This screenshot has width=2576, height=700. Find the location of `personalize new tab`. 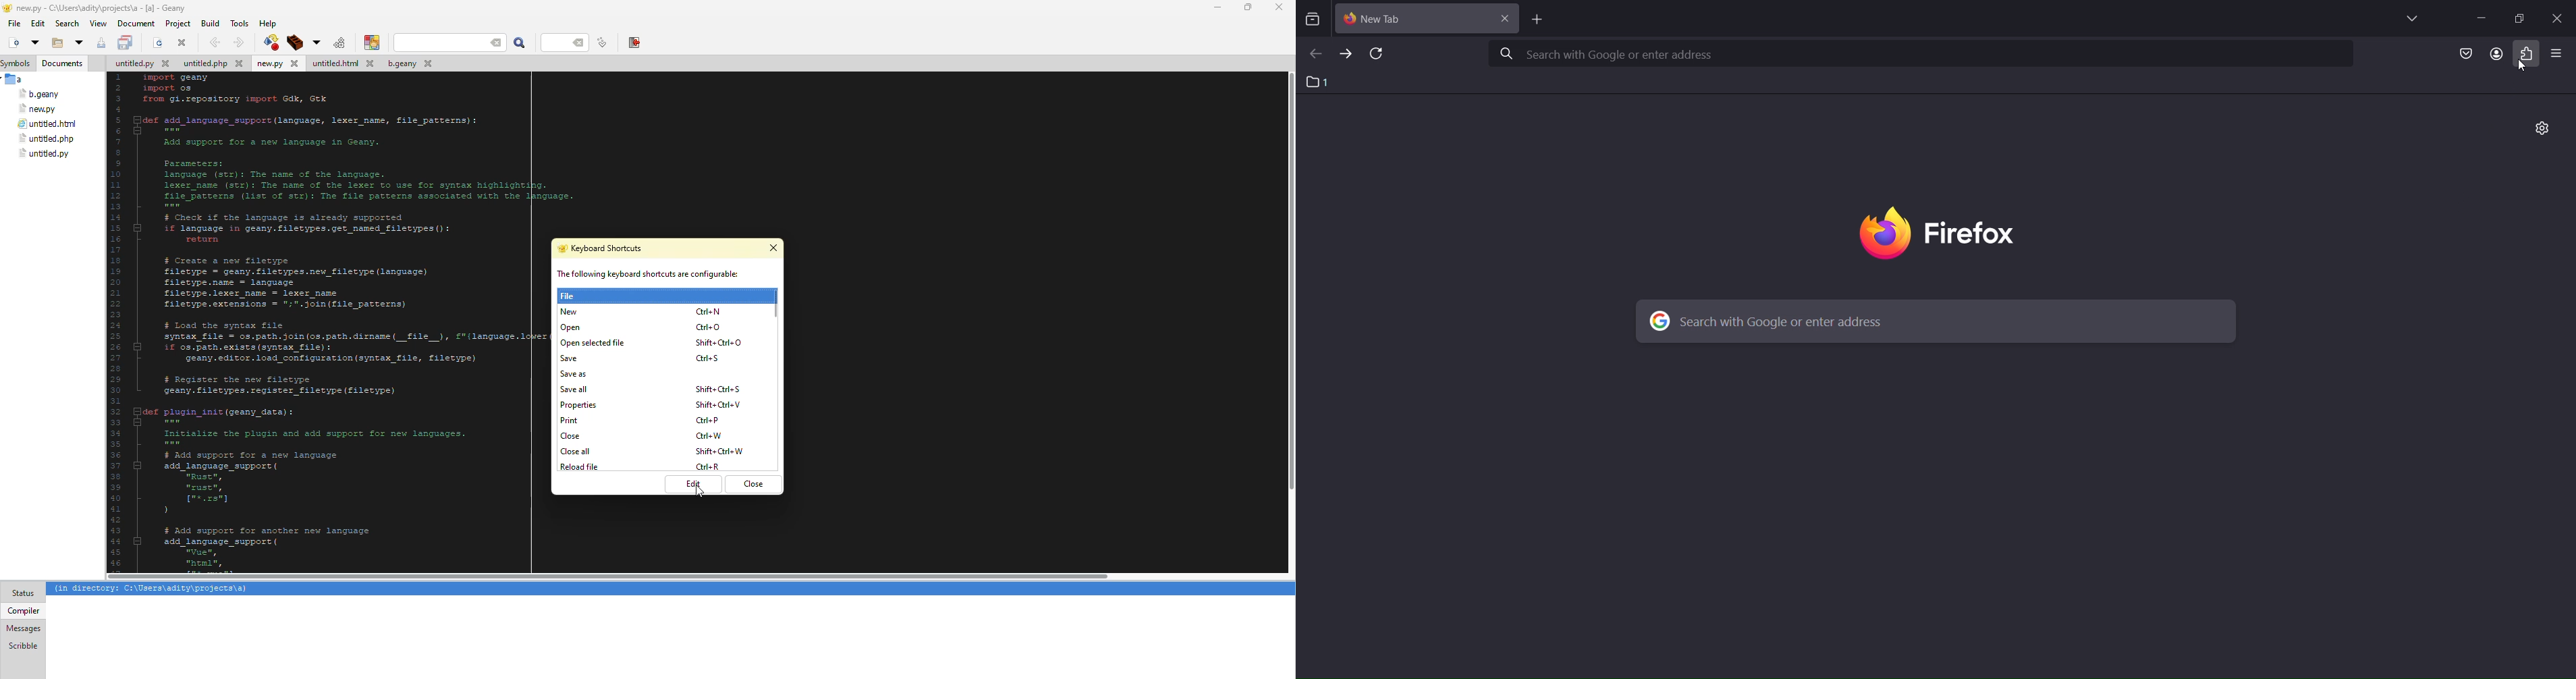

personalize new tab is located at coordinates (2544, 129).